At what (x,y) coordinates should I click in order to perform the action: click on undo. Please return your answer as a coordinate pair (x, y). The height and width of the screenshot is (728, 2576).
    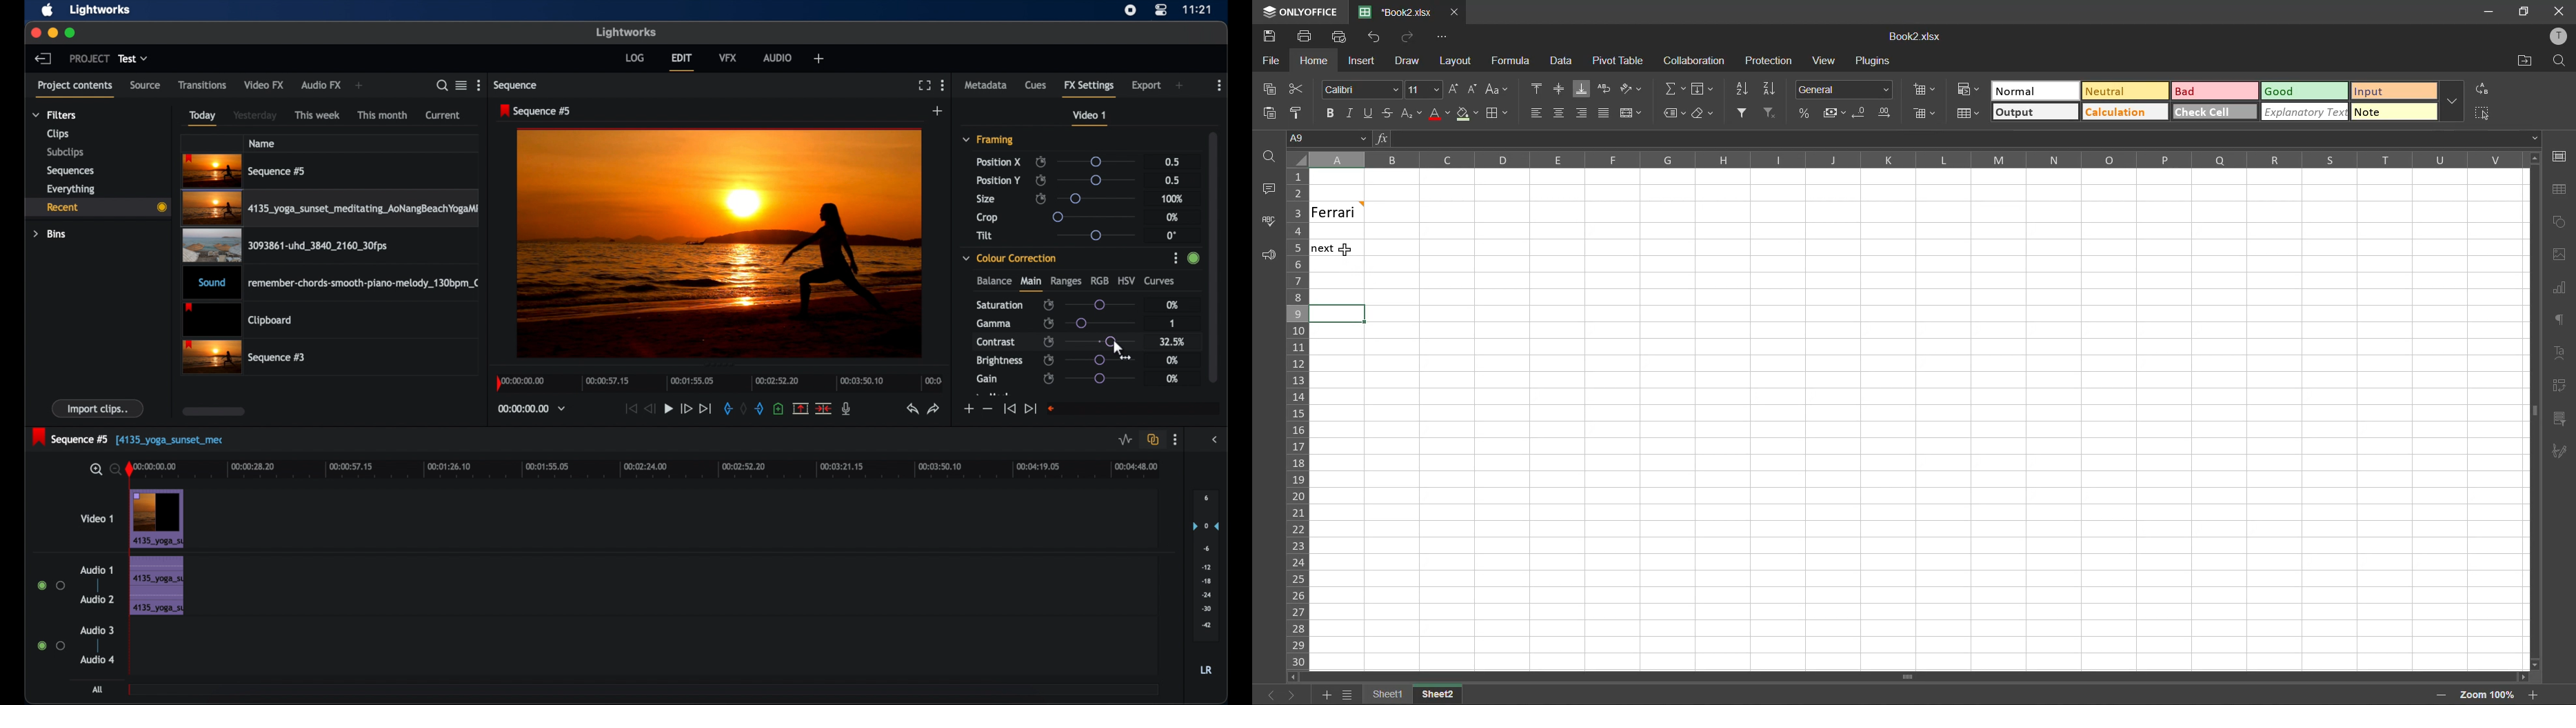
    Looking at the image, I should click on (1373, 37).